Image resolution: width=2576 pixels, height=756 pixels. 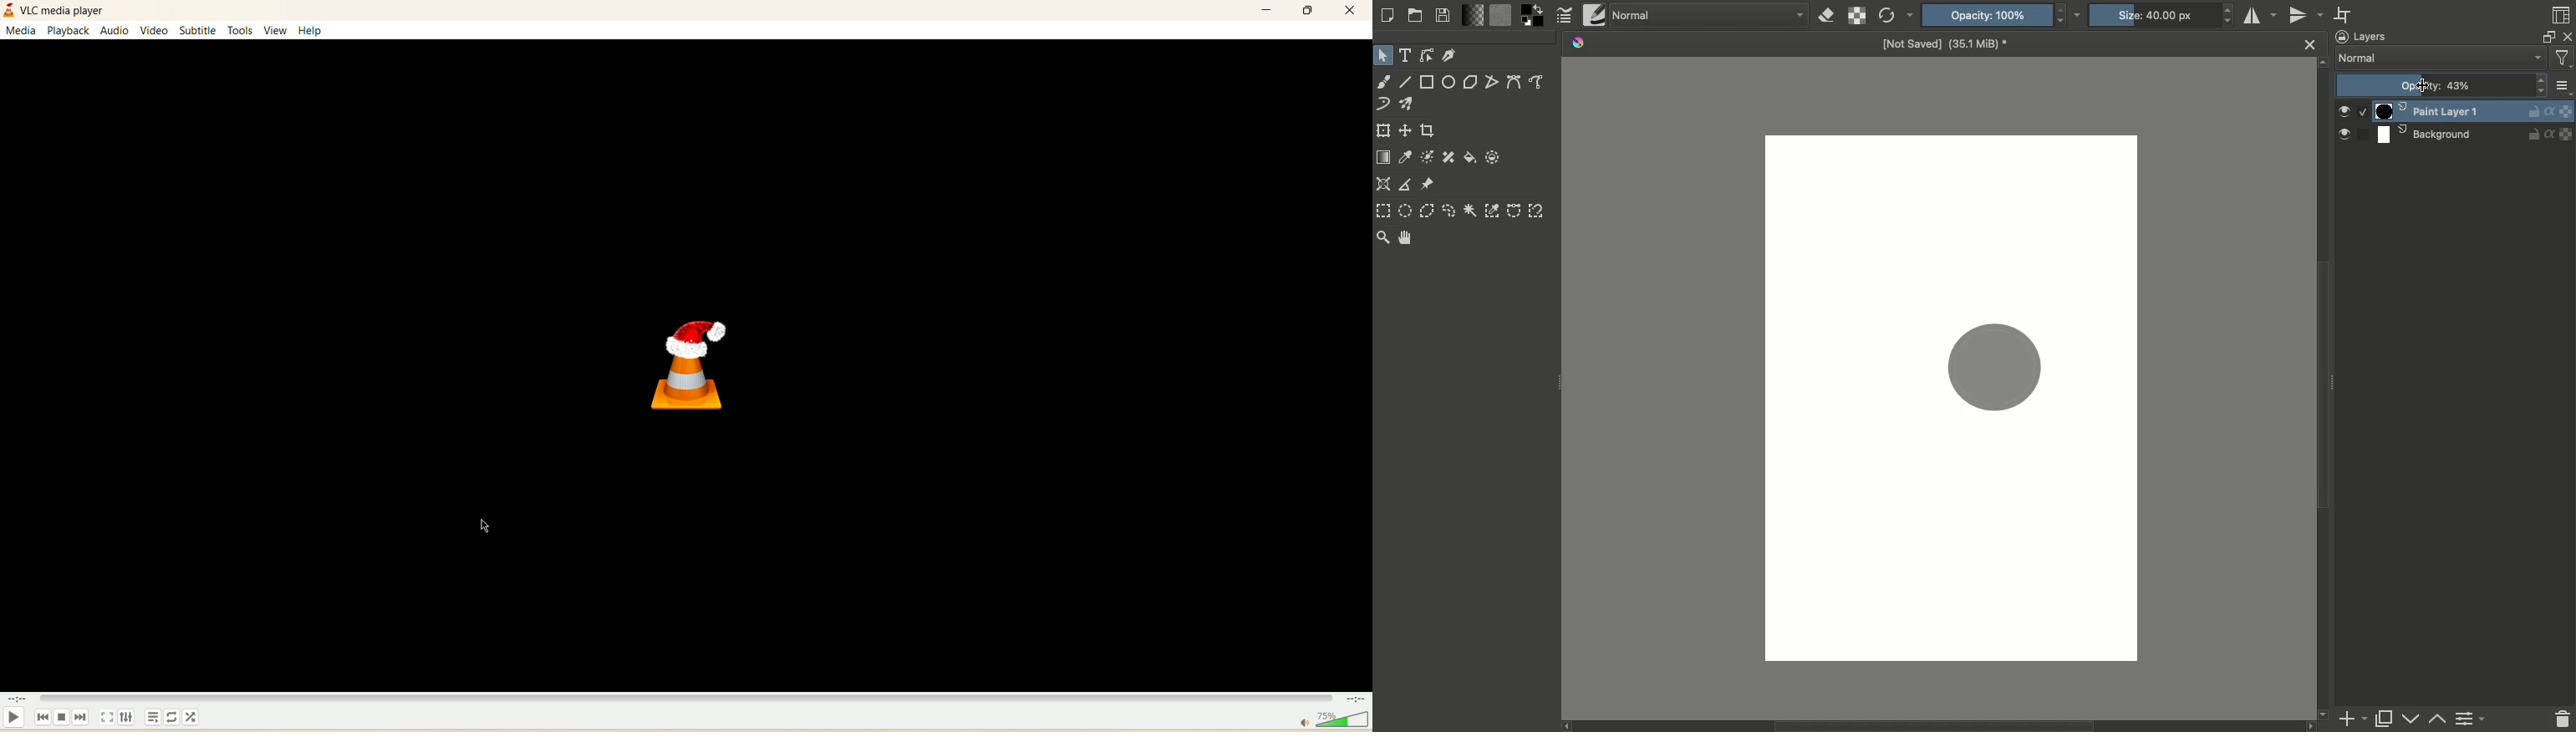 What do you see at coordinates (2563, 87) in the screenshot?
I see `more` at bounding box center [2563, 87].